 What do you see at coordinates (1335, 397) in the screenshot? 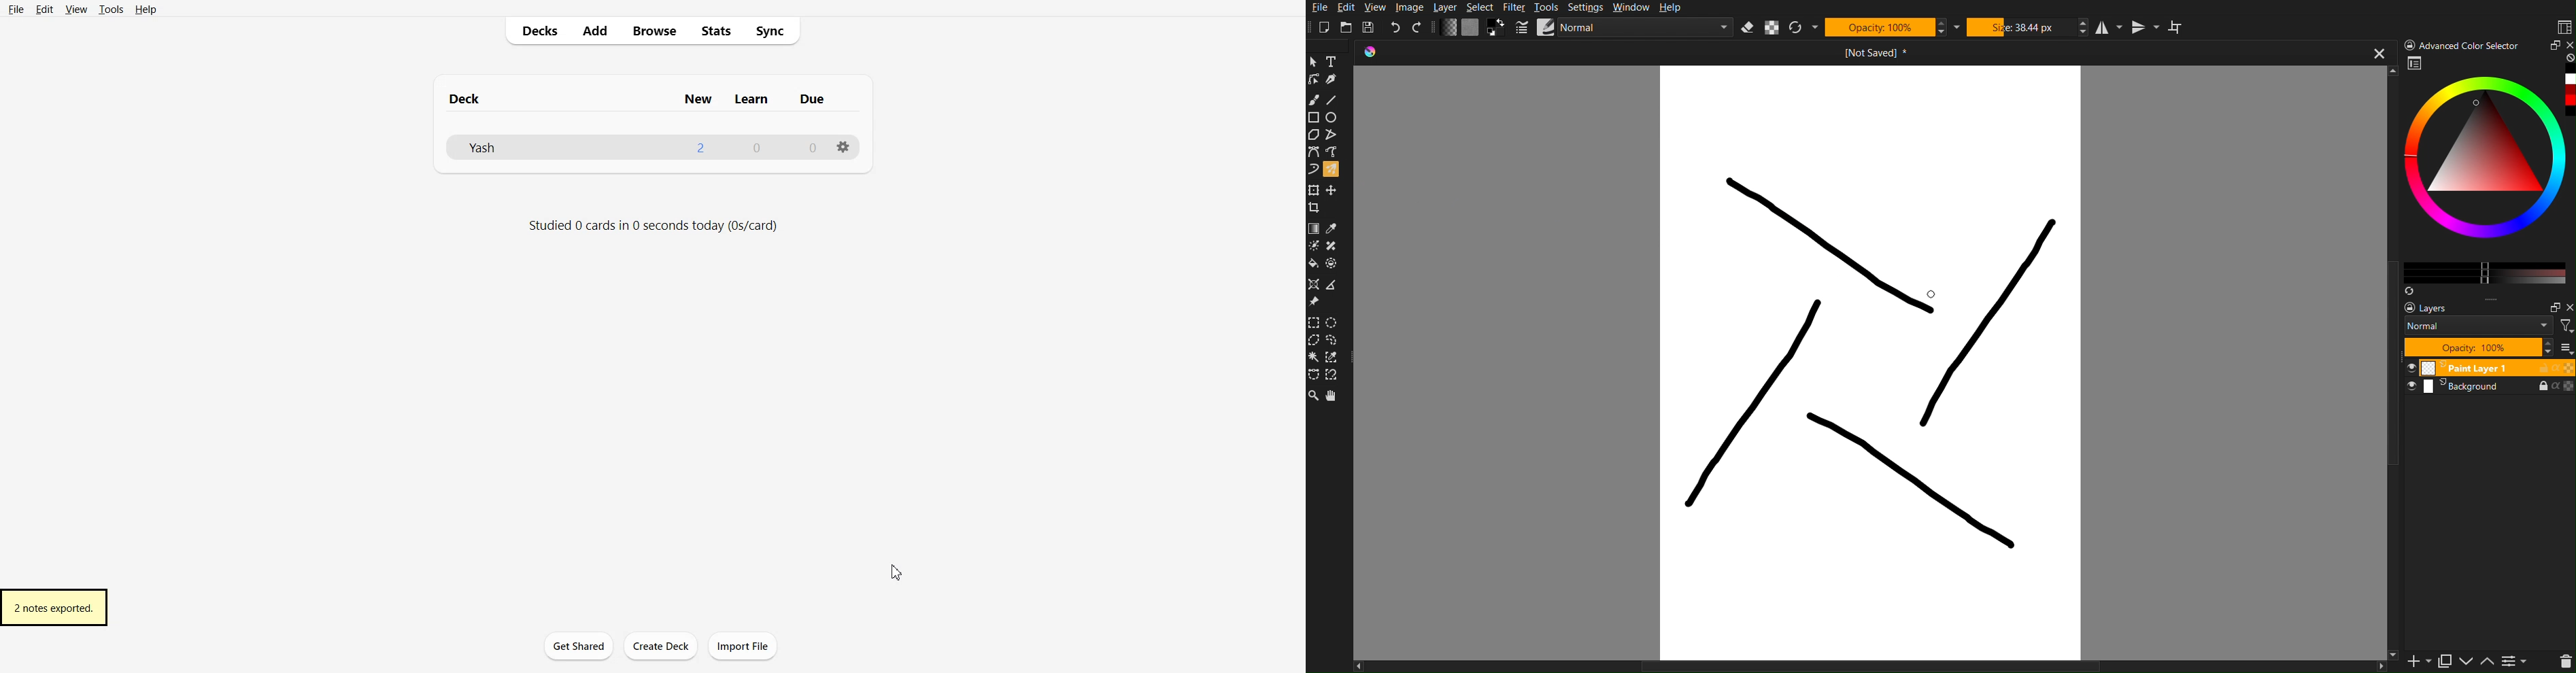
I see `Pan` at bounding box center [1335, 397].